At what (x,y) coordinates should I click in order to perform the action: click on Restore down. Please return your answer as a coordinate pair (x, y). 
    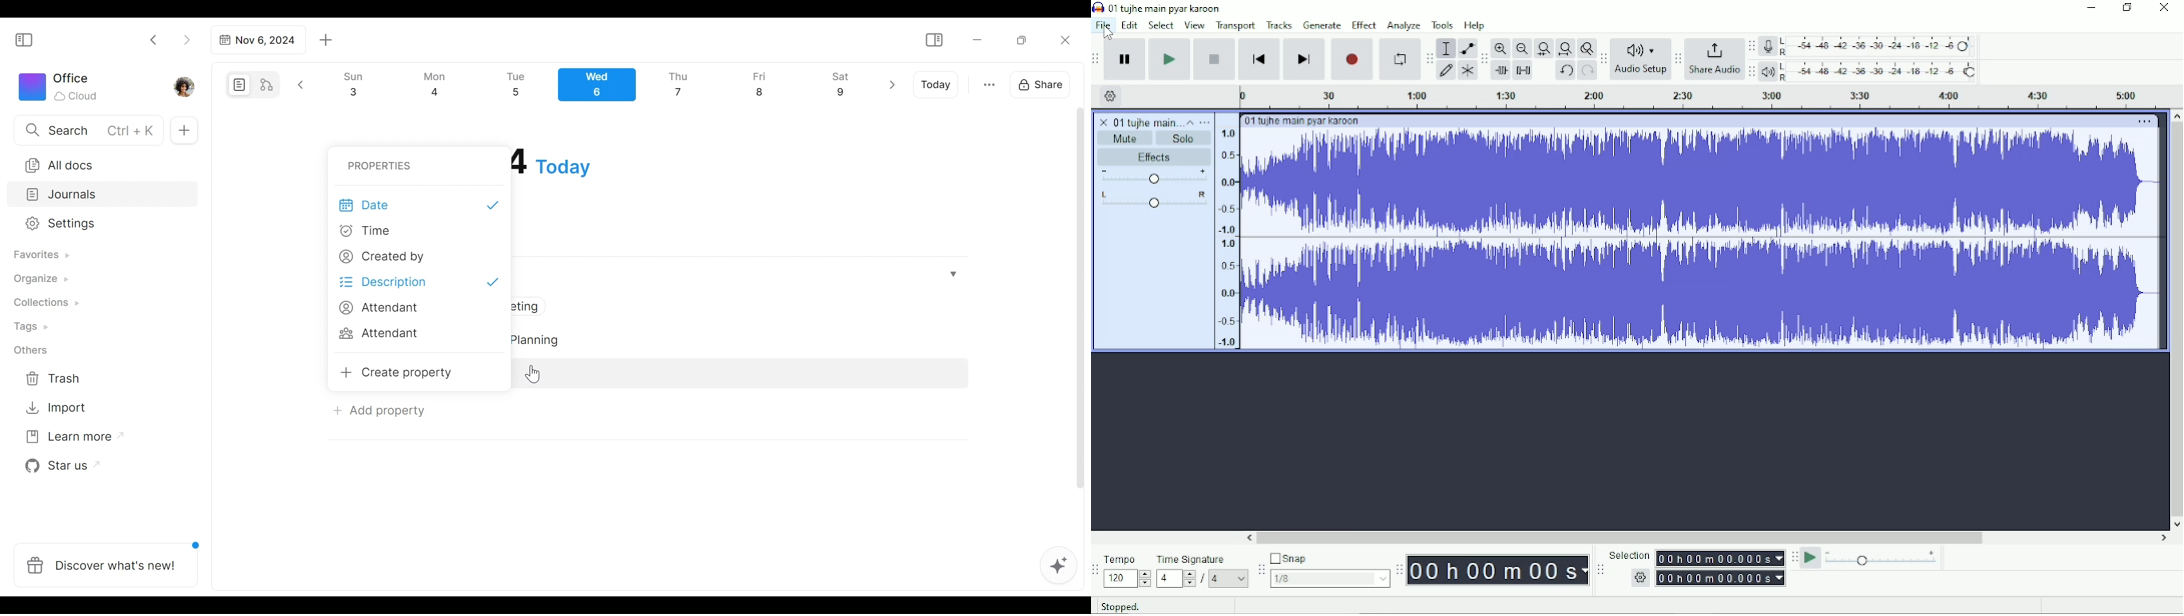
    Looking at the image, I should click on (2126, 8).